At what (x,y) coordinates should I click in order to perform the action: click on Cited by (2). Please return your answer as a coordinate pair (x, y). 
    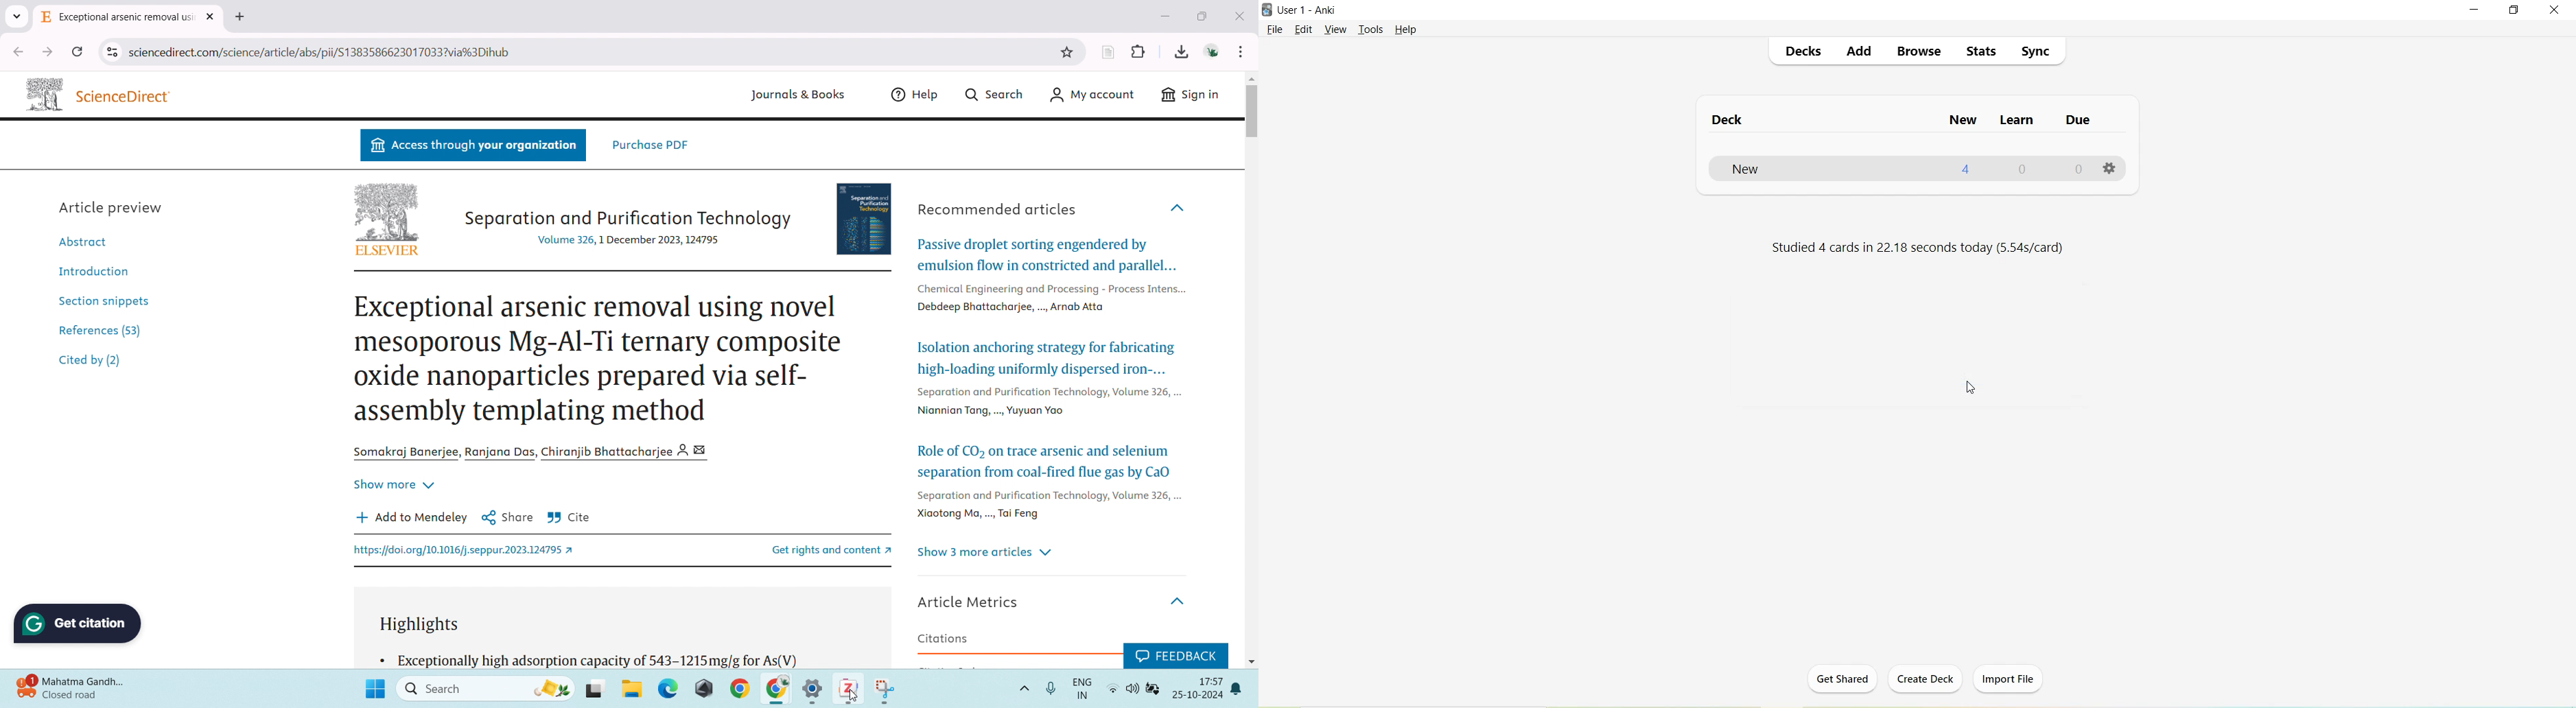
    Looking at the image, I should click on (91, 362).